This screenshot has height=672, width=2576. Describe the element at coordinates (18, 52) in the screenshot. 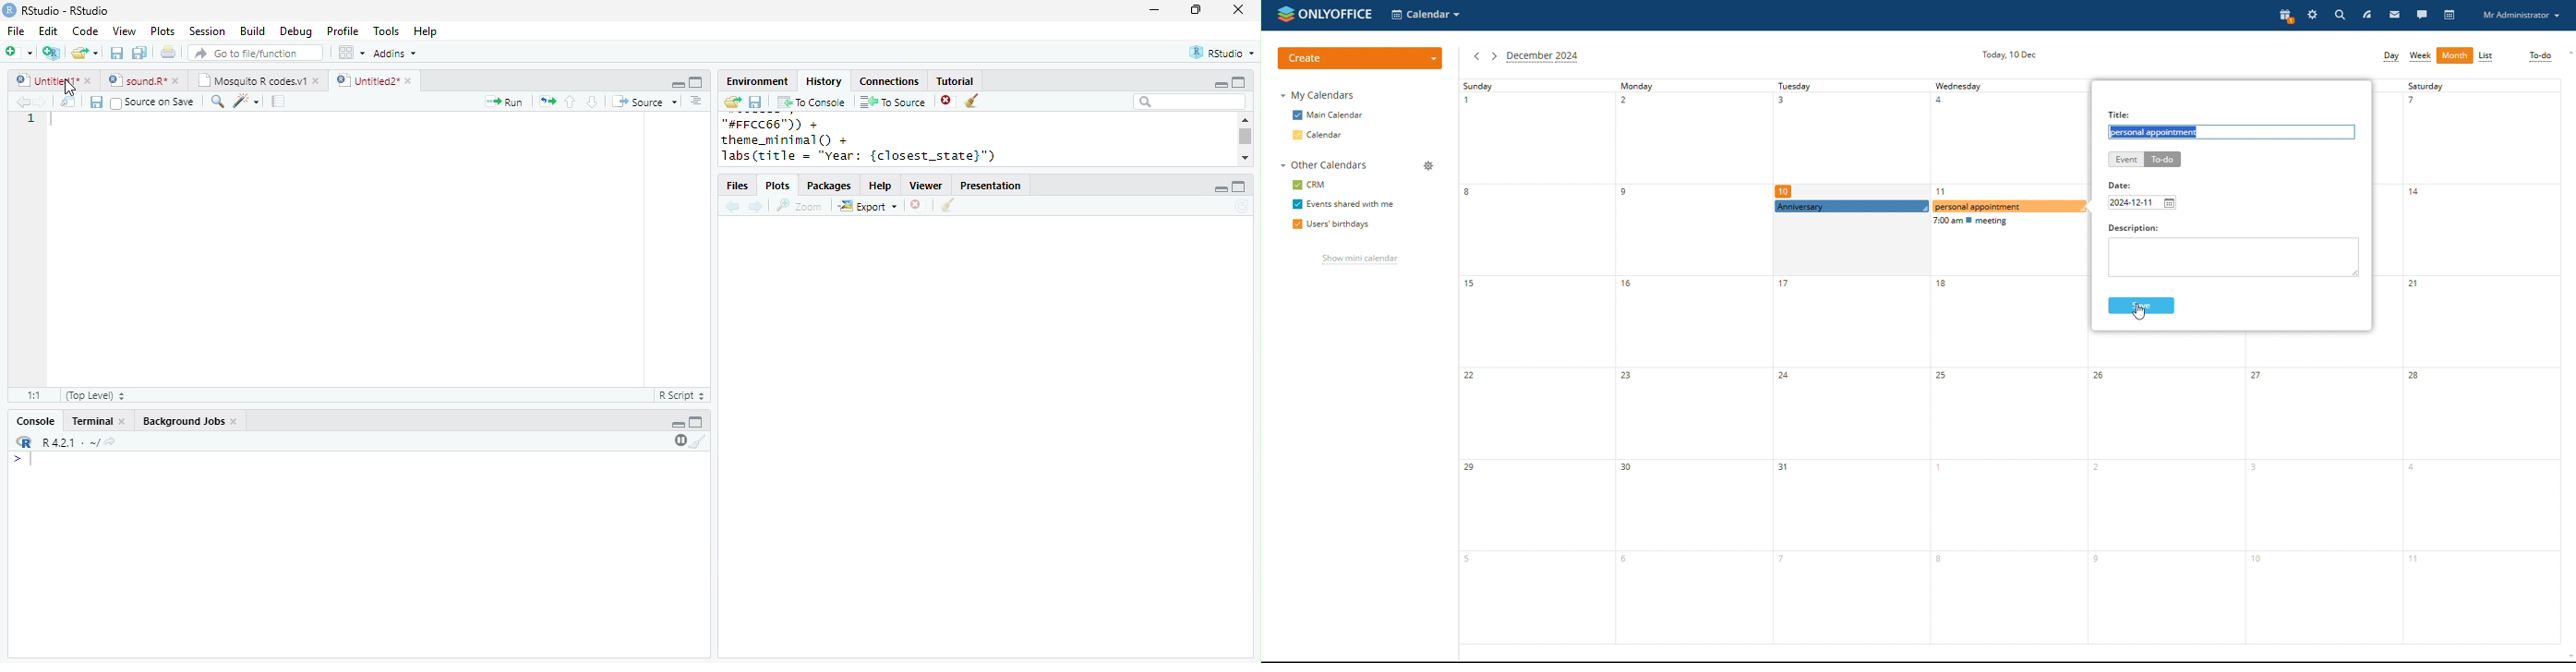

I see `new file` at that location.